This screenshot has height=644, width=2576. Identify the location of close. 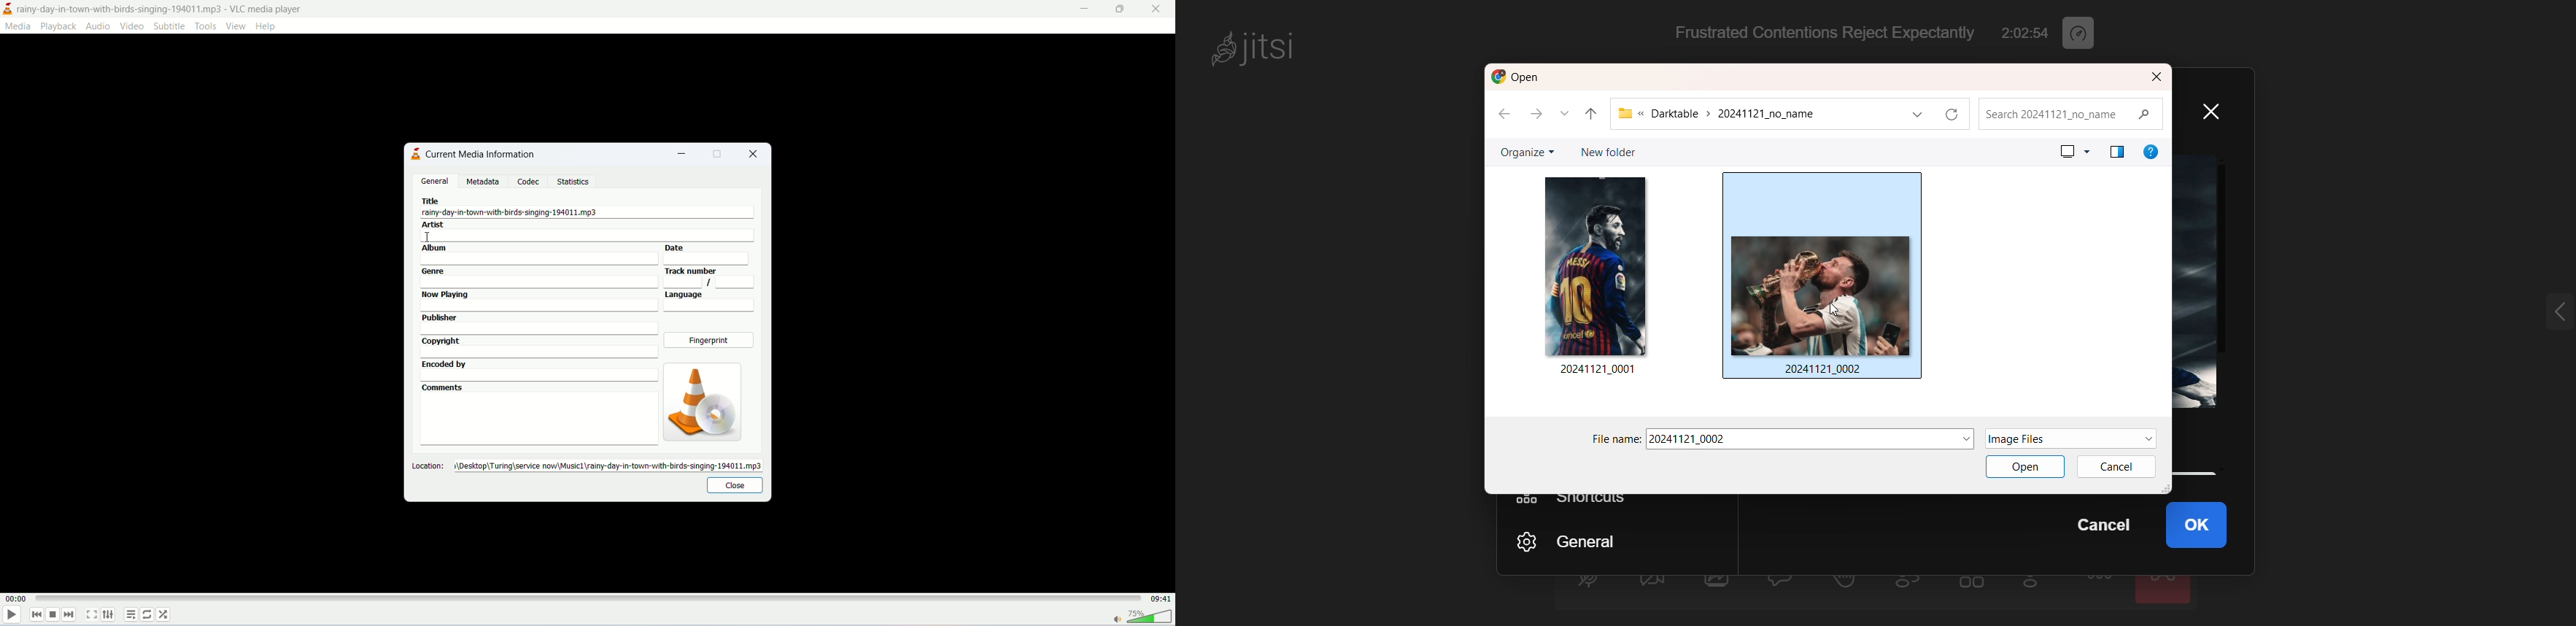
(734, 485).